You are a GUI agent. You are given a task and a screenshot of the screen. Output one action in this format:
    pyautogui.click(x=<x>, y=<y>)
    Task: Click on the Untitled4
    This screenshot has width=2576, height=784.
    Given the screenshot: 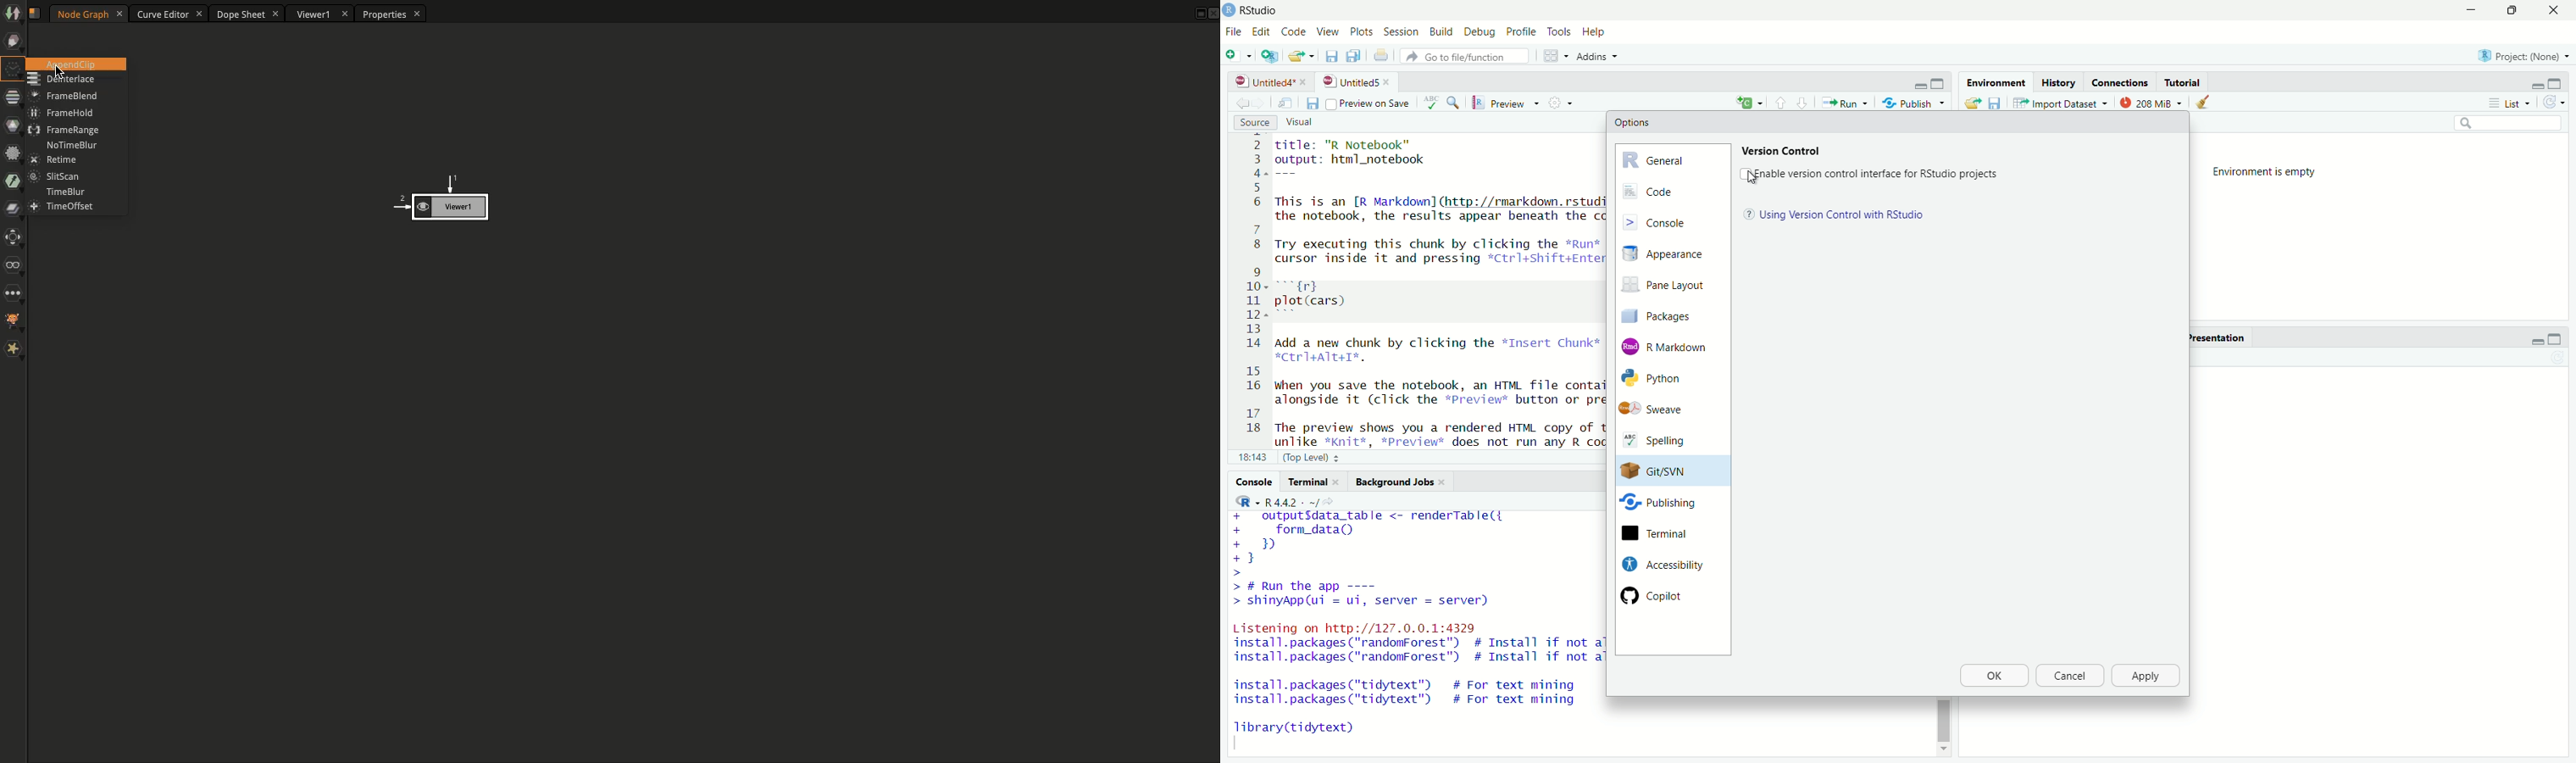 What is the action you would take?
    pyautogui.click(x=1260, y=82)
    